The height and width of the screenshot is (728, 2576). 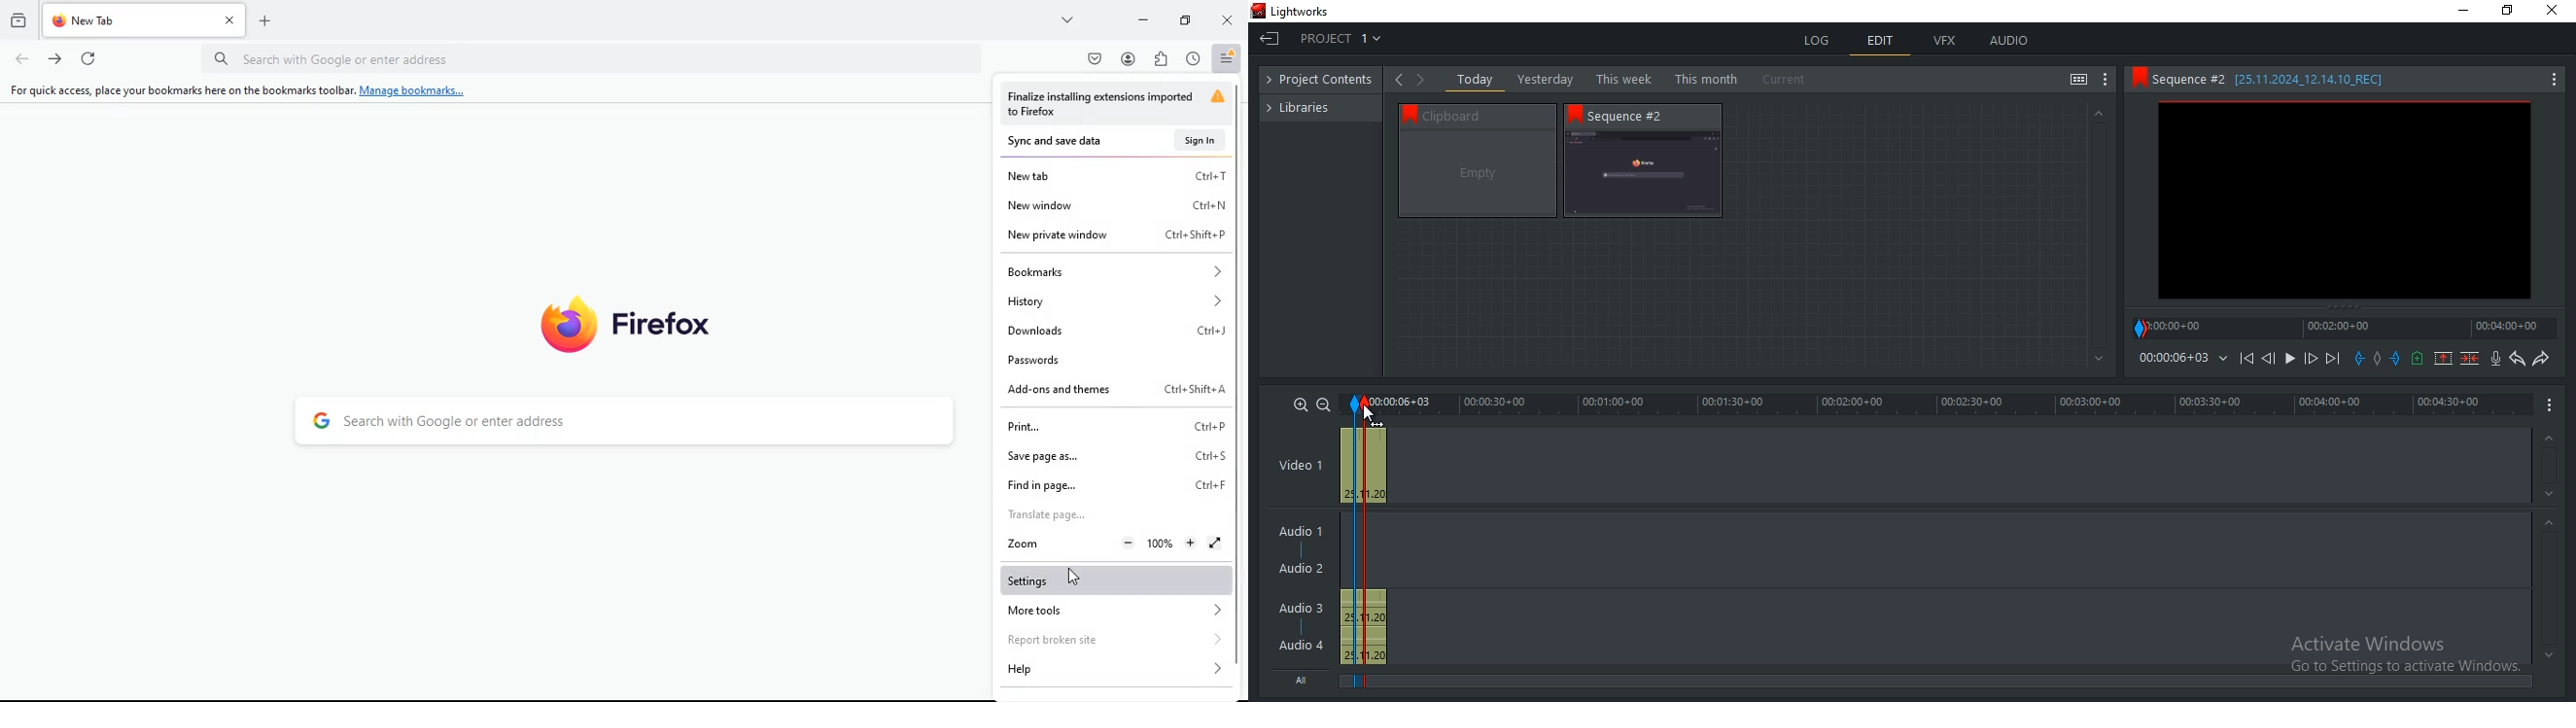 What do you see at coordinates (264, 17) in the screenshot?
I see `add tab` at bounding box center [264, 17].